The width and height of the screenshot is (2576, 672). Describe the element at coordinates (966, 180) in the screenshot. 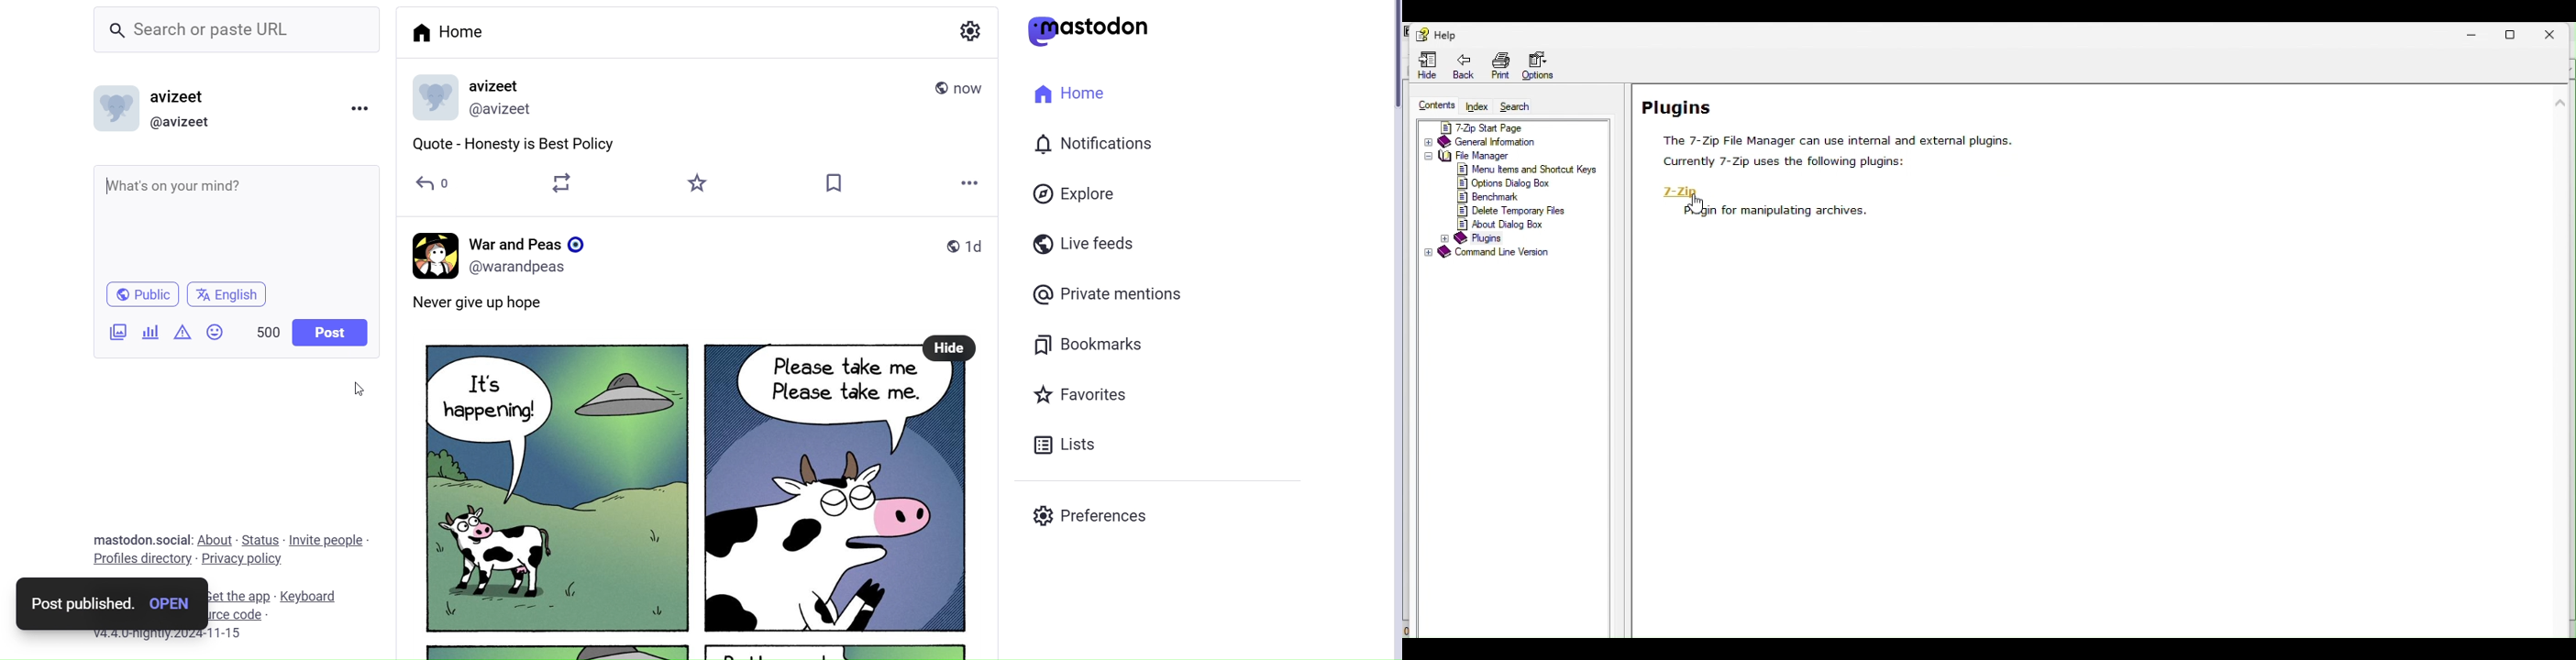

I see `More` at that location.